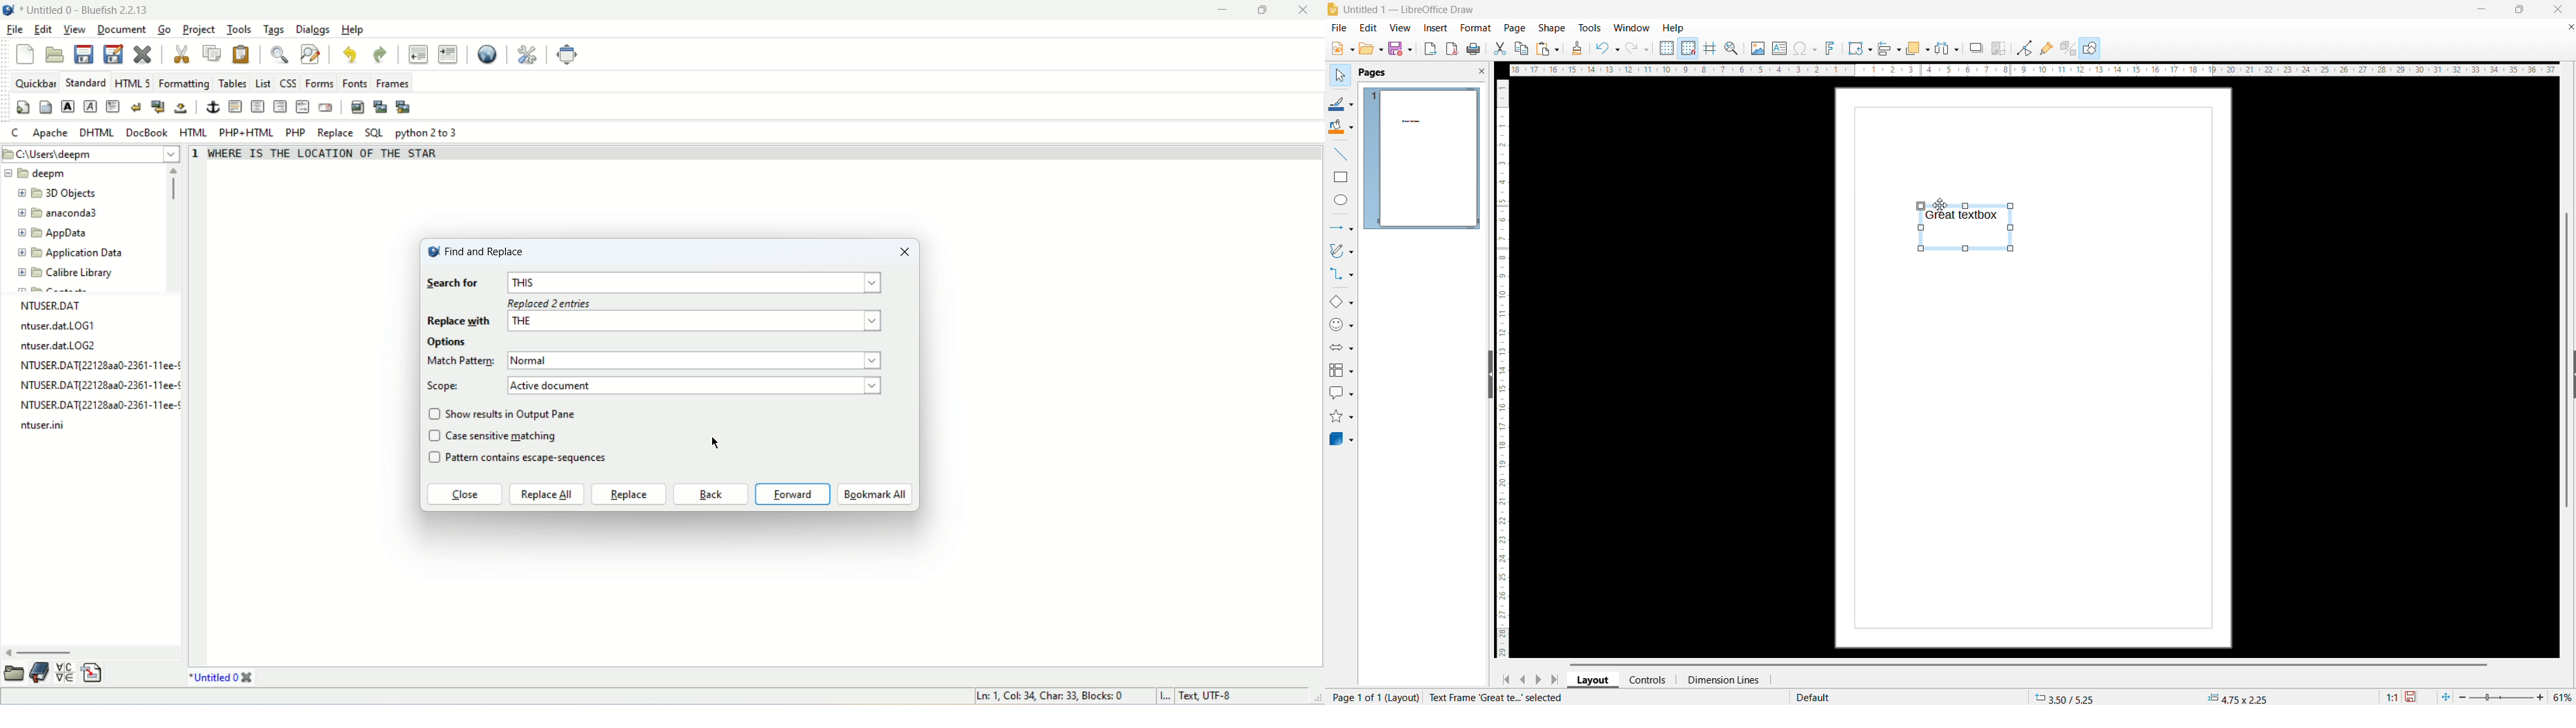  What do you see at coordinates (1577, 48) in the screenshot?
I see `clone formatting` at bounding box center [1577, 48].